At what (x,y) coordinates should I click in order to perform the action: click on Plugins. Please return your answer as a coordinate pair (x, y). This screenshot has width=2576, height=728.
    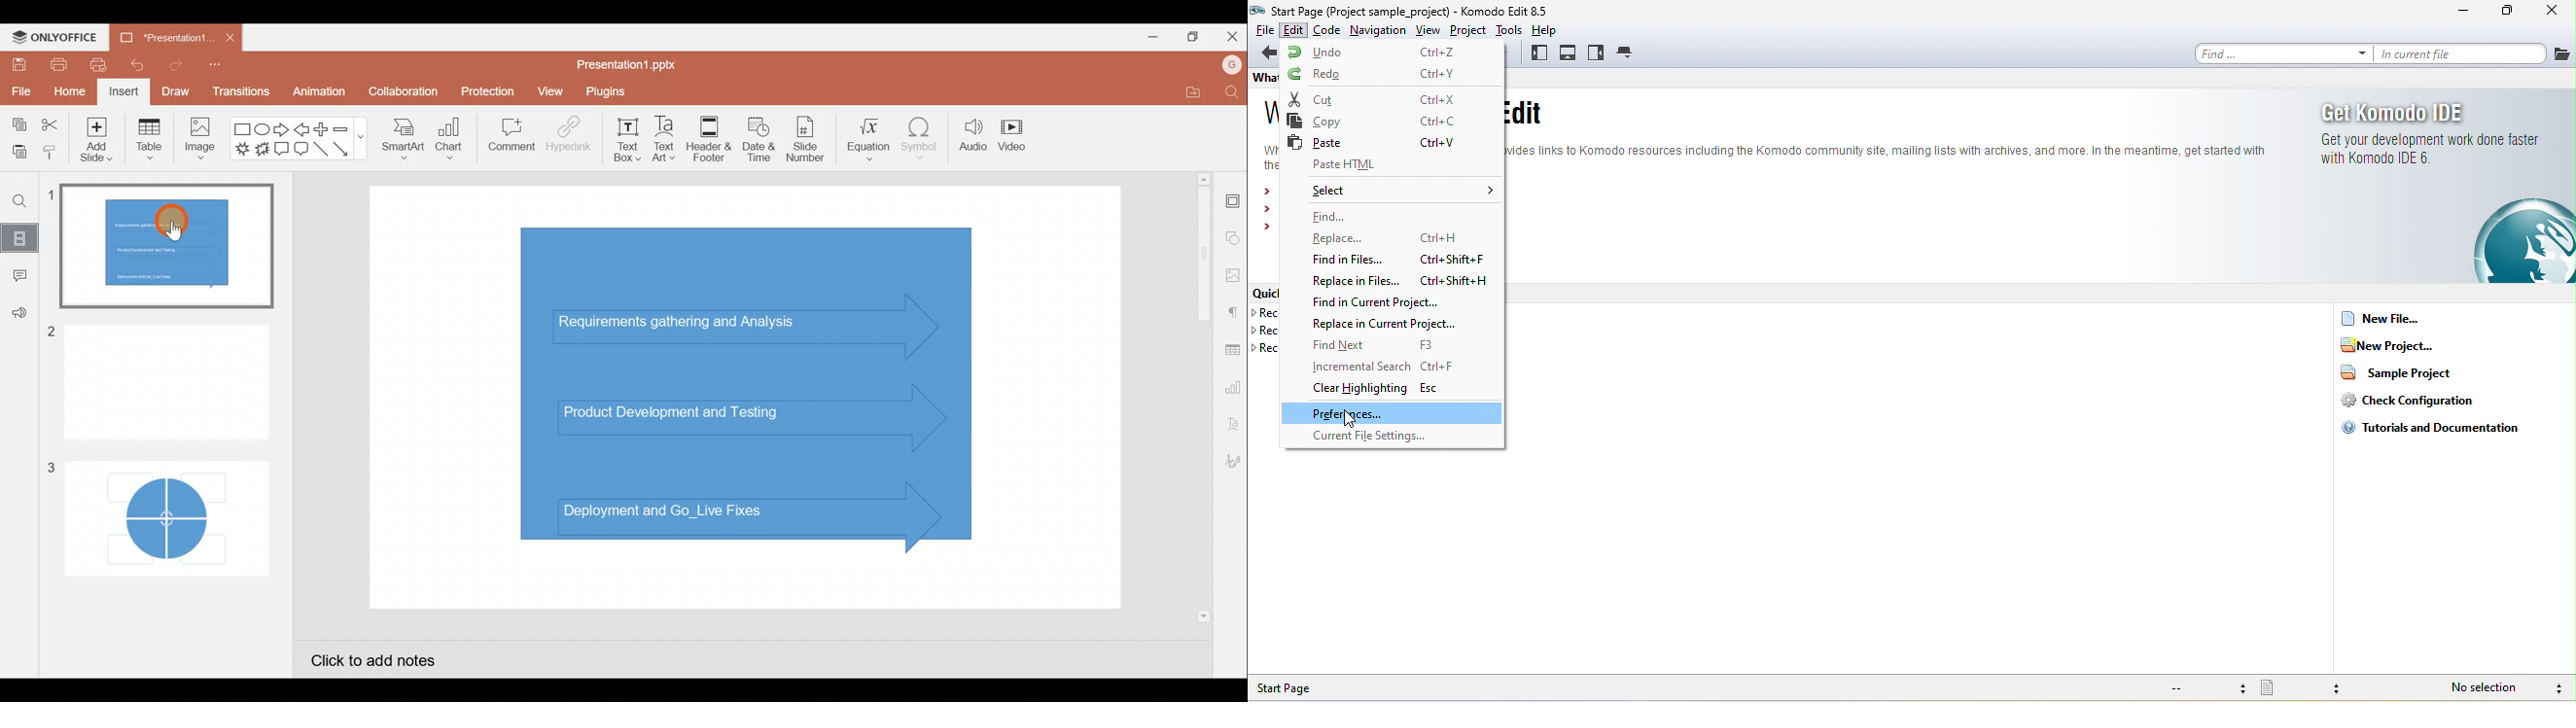
    Looking at the image, I should click on (612, 93).